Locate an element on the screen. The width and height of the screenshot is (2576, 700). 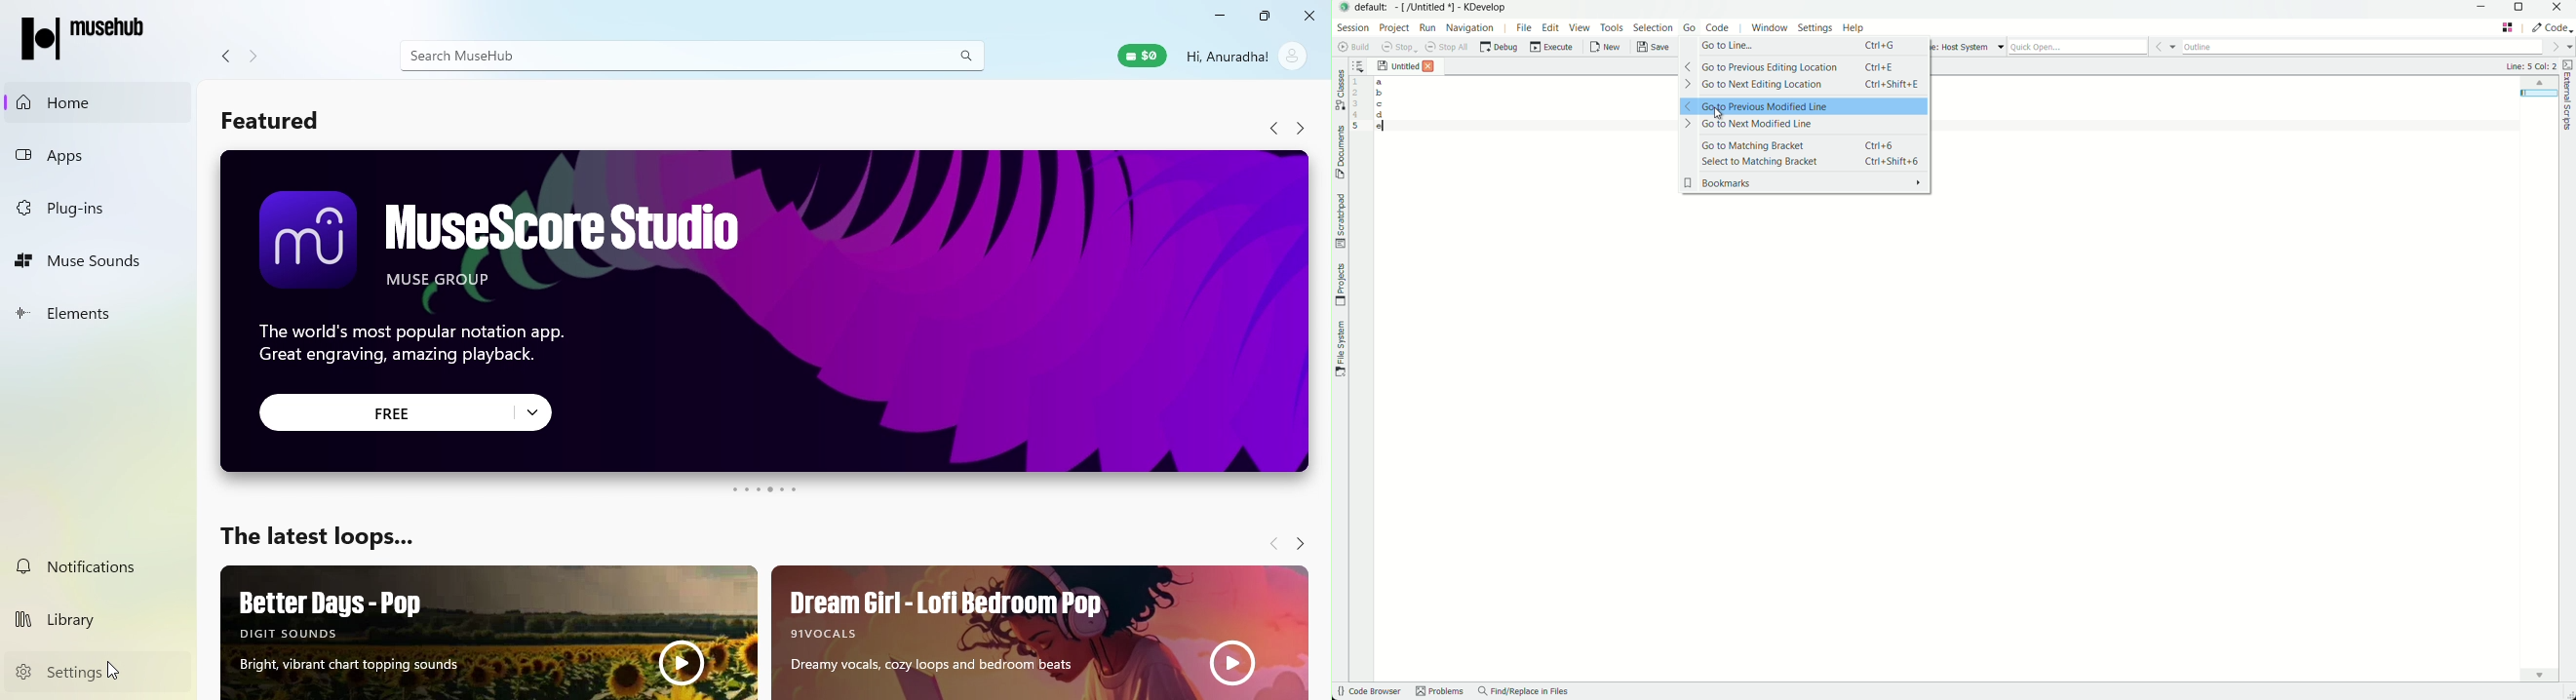
The world's most popular notation app.
Great engraving, amazing playback. is located at coordinates (433, 350).